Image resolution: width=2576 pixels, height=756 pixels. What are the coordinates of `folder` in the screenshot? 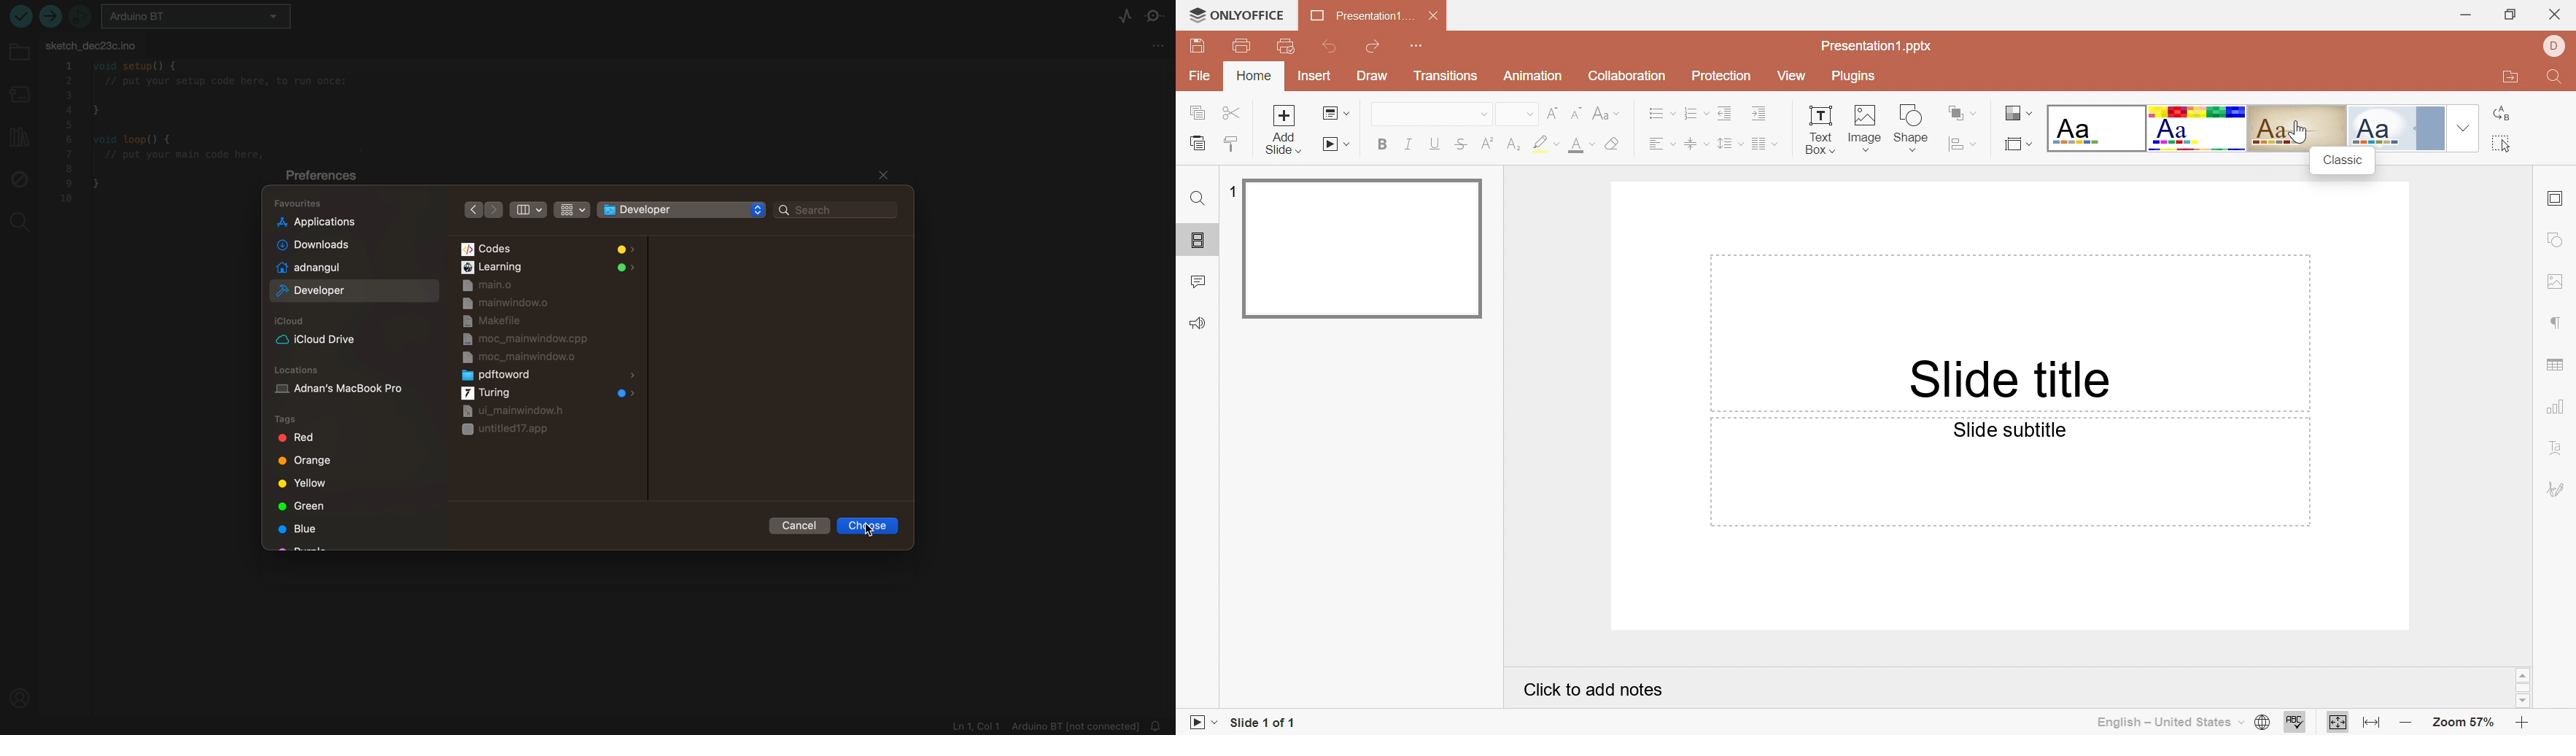 It's located at (19, 55).